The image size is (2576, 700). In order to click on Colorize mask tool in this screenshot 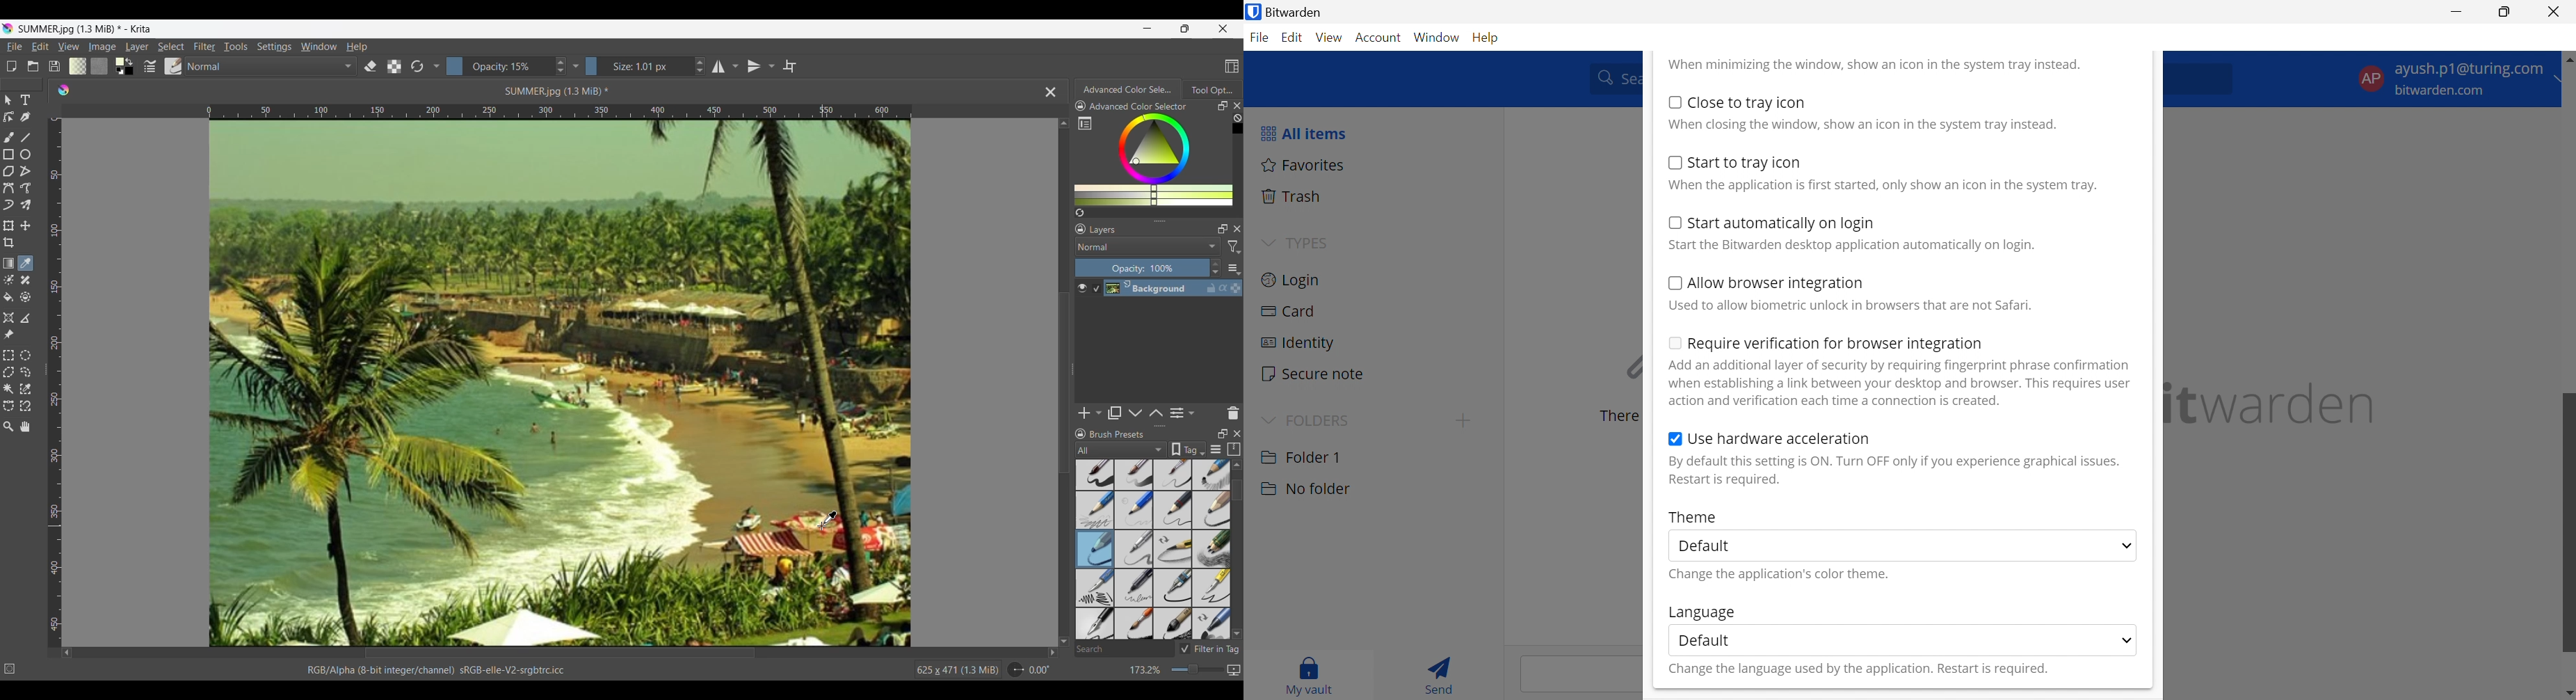, I will do `click(9, 280)`.